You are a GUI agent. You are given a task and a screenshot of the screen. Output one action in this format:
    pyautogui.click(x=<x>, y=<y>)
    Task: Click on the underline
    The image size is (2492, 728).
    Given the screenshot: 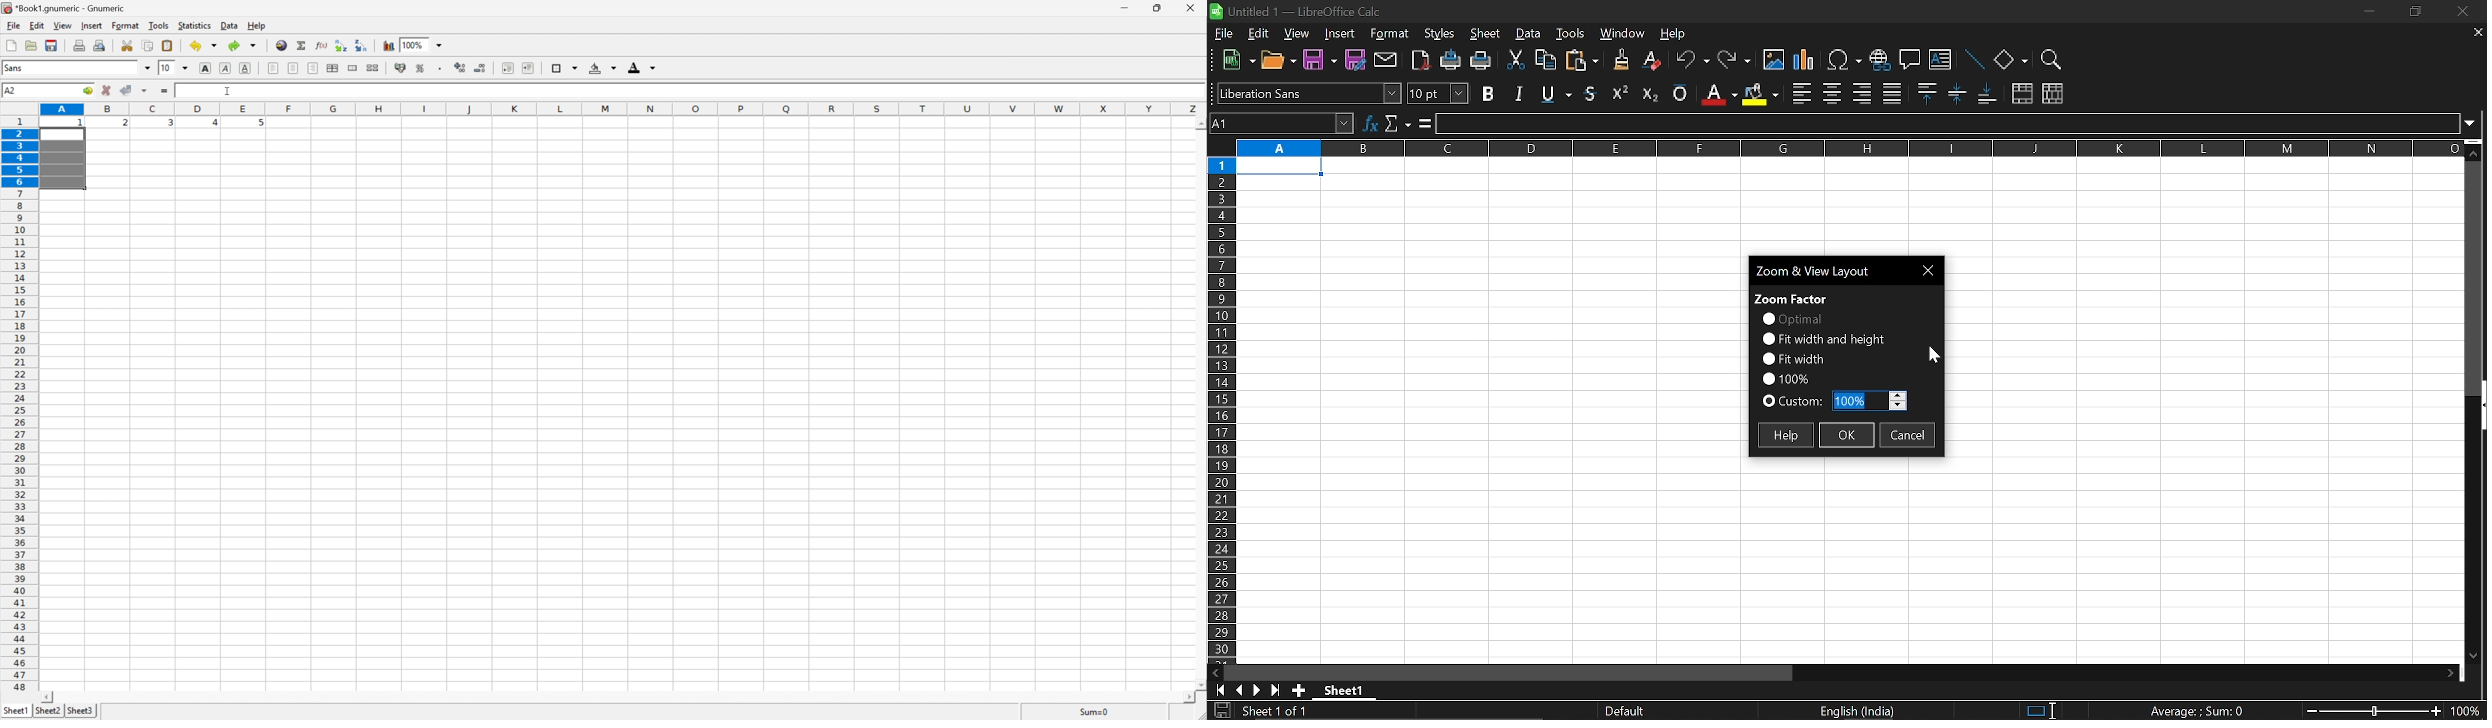 What is the action you would take?
    pyautogui.click(x=1592, y=93)
    